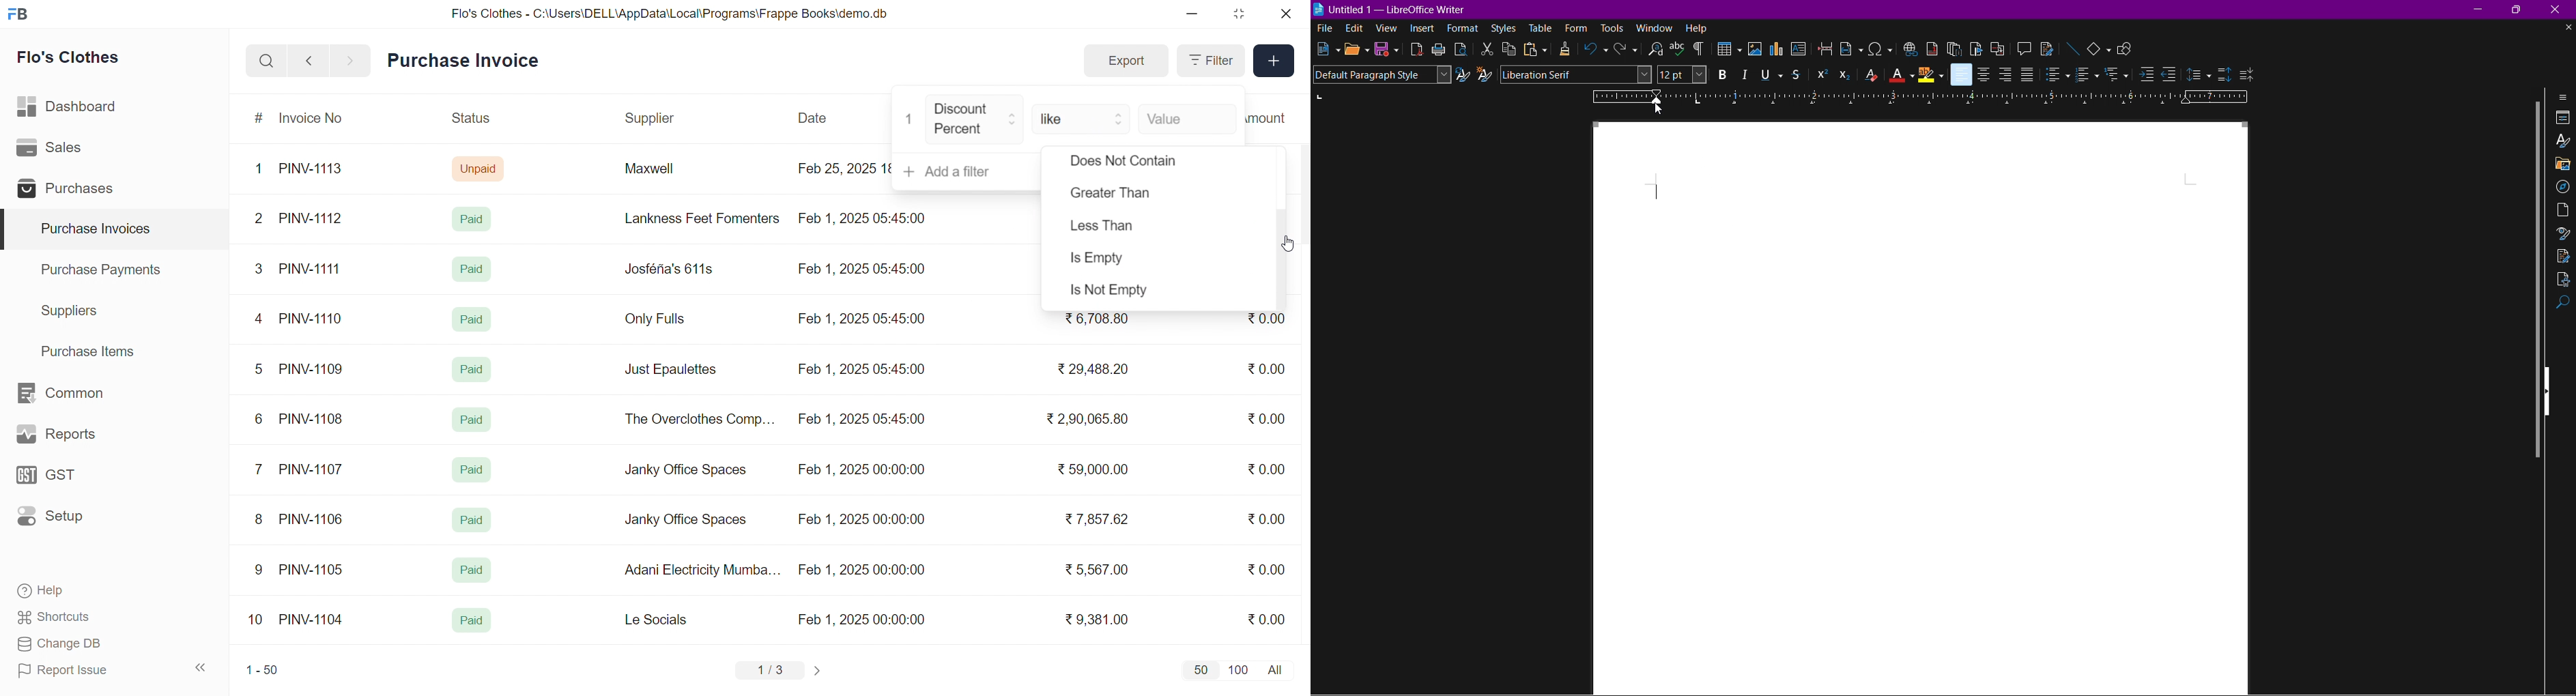 The width and height of the screenshot is (2576, 700). What do you see at coordinates (72, 310) in the screenshot?
I see `Suppliers` at bounding box center [72, 310].